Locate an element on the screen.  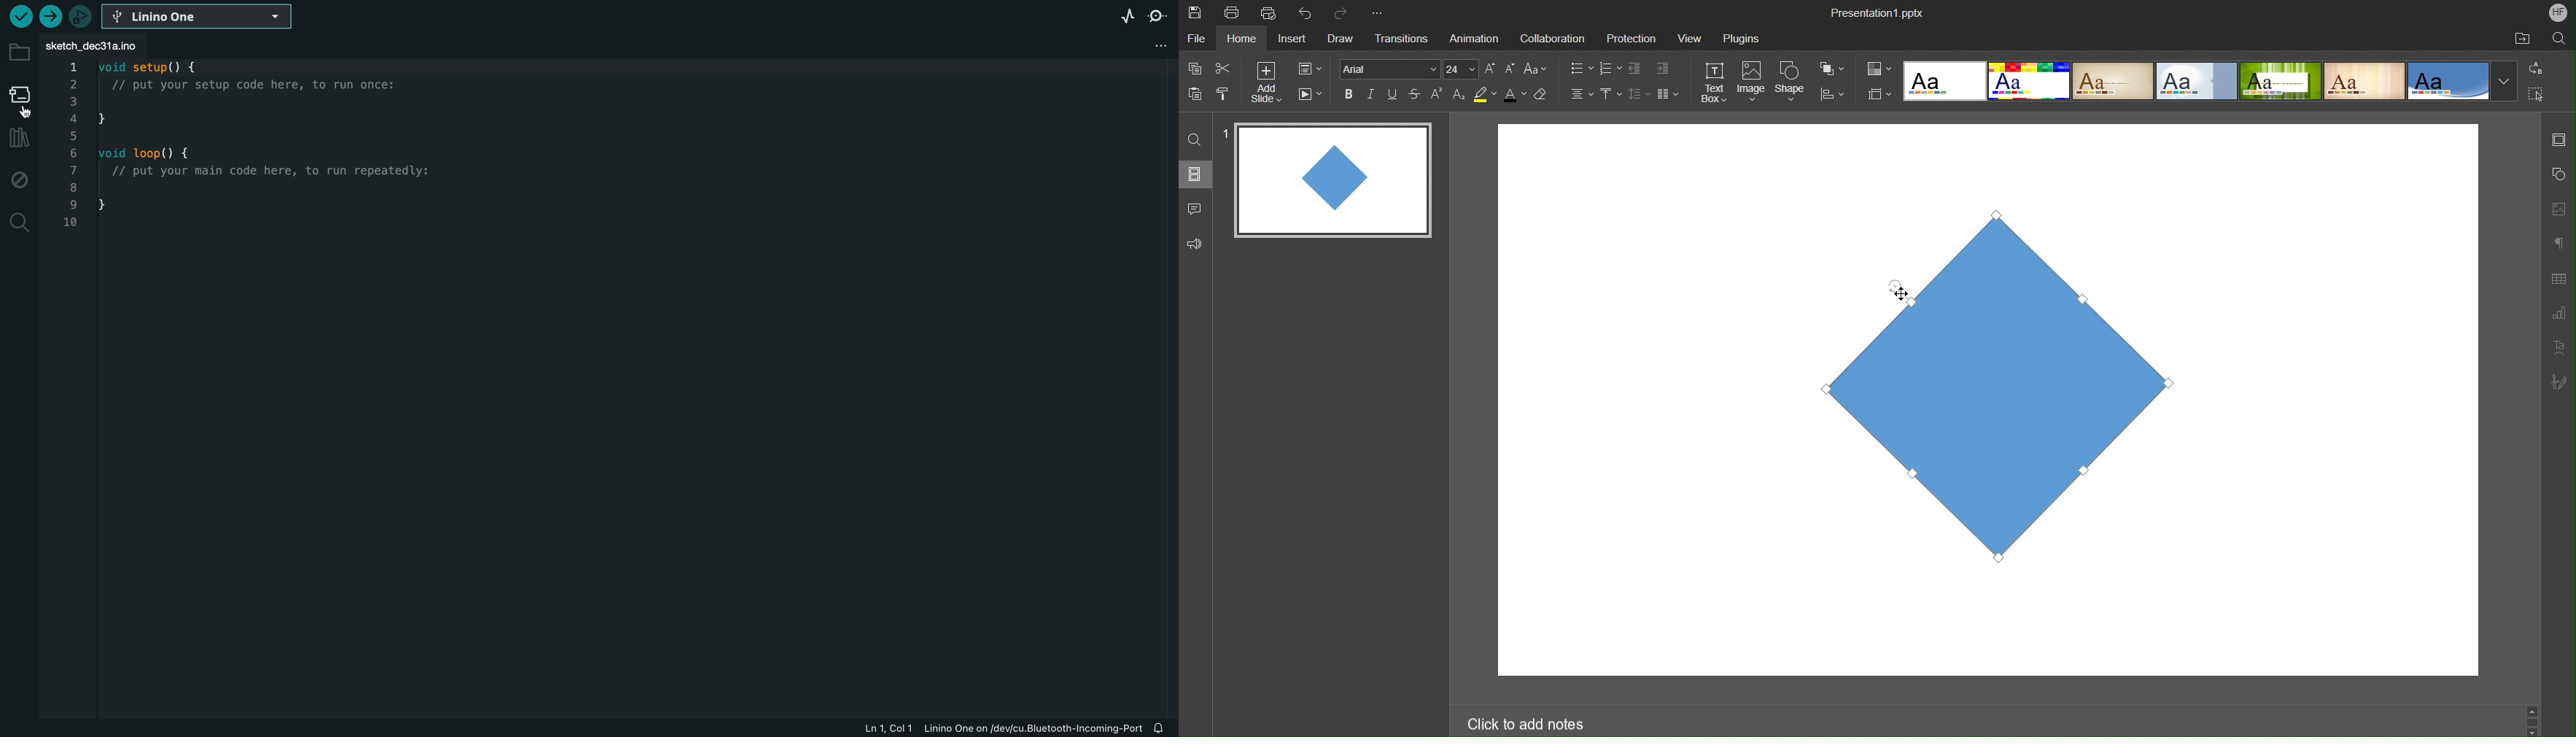
Image Settings is located at coordinates (2558, 209).